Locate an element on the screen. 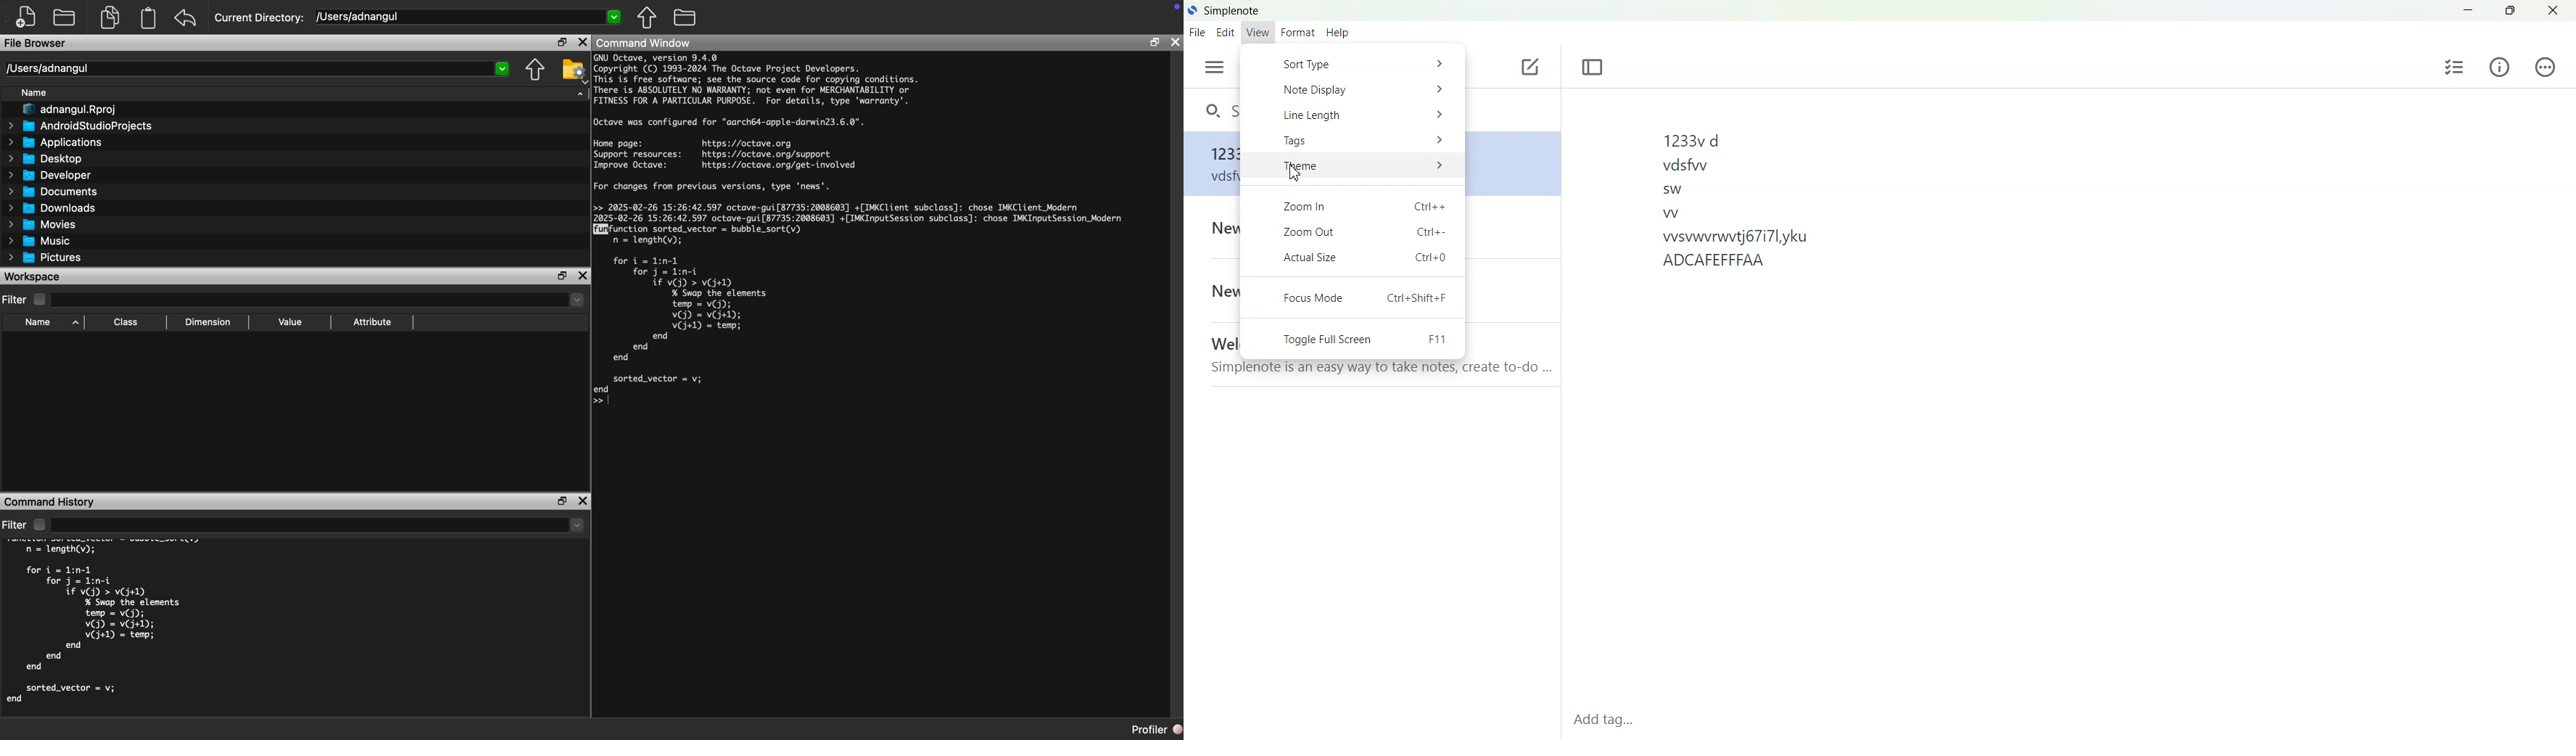 Image resolution: width=2576 pixels, height=756 pixels. Zoom In is located at coordinates (1353, 203).